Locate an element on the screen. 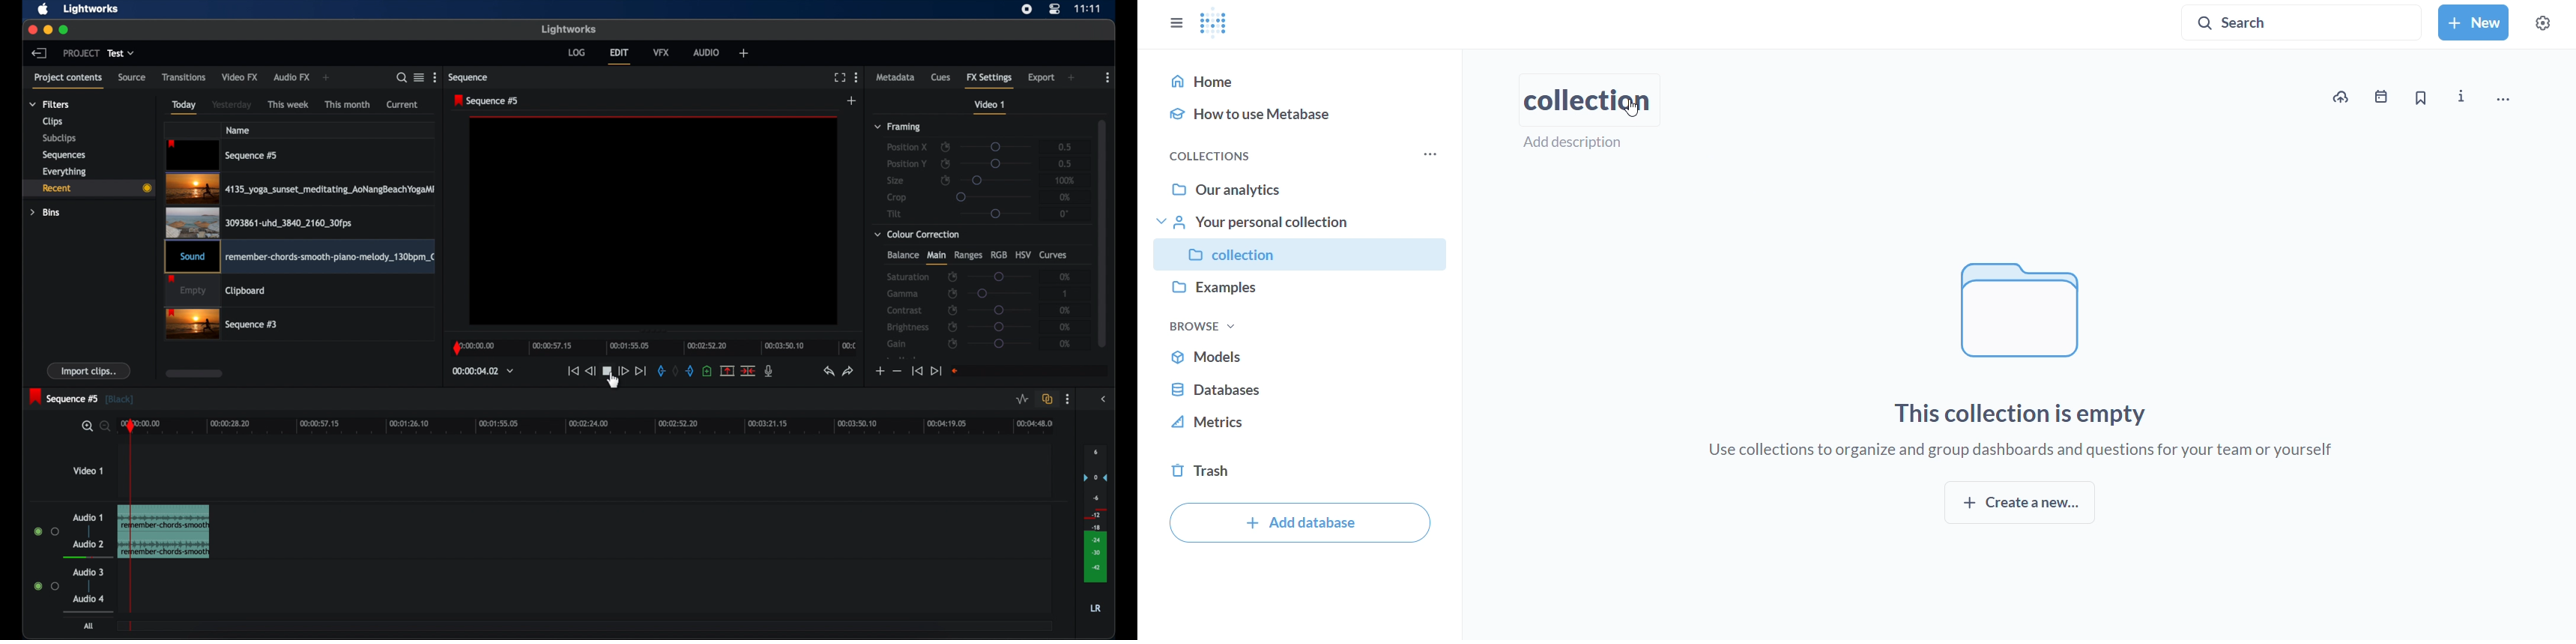 The width and height of the screenshot is (2576, 644). minimize is located at coordinates (47, 31).